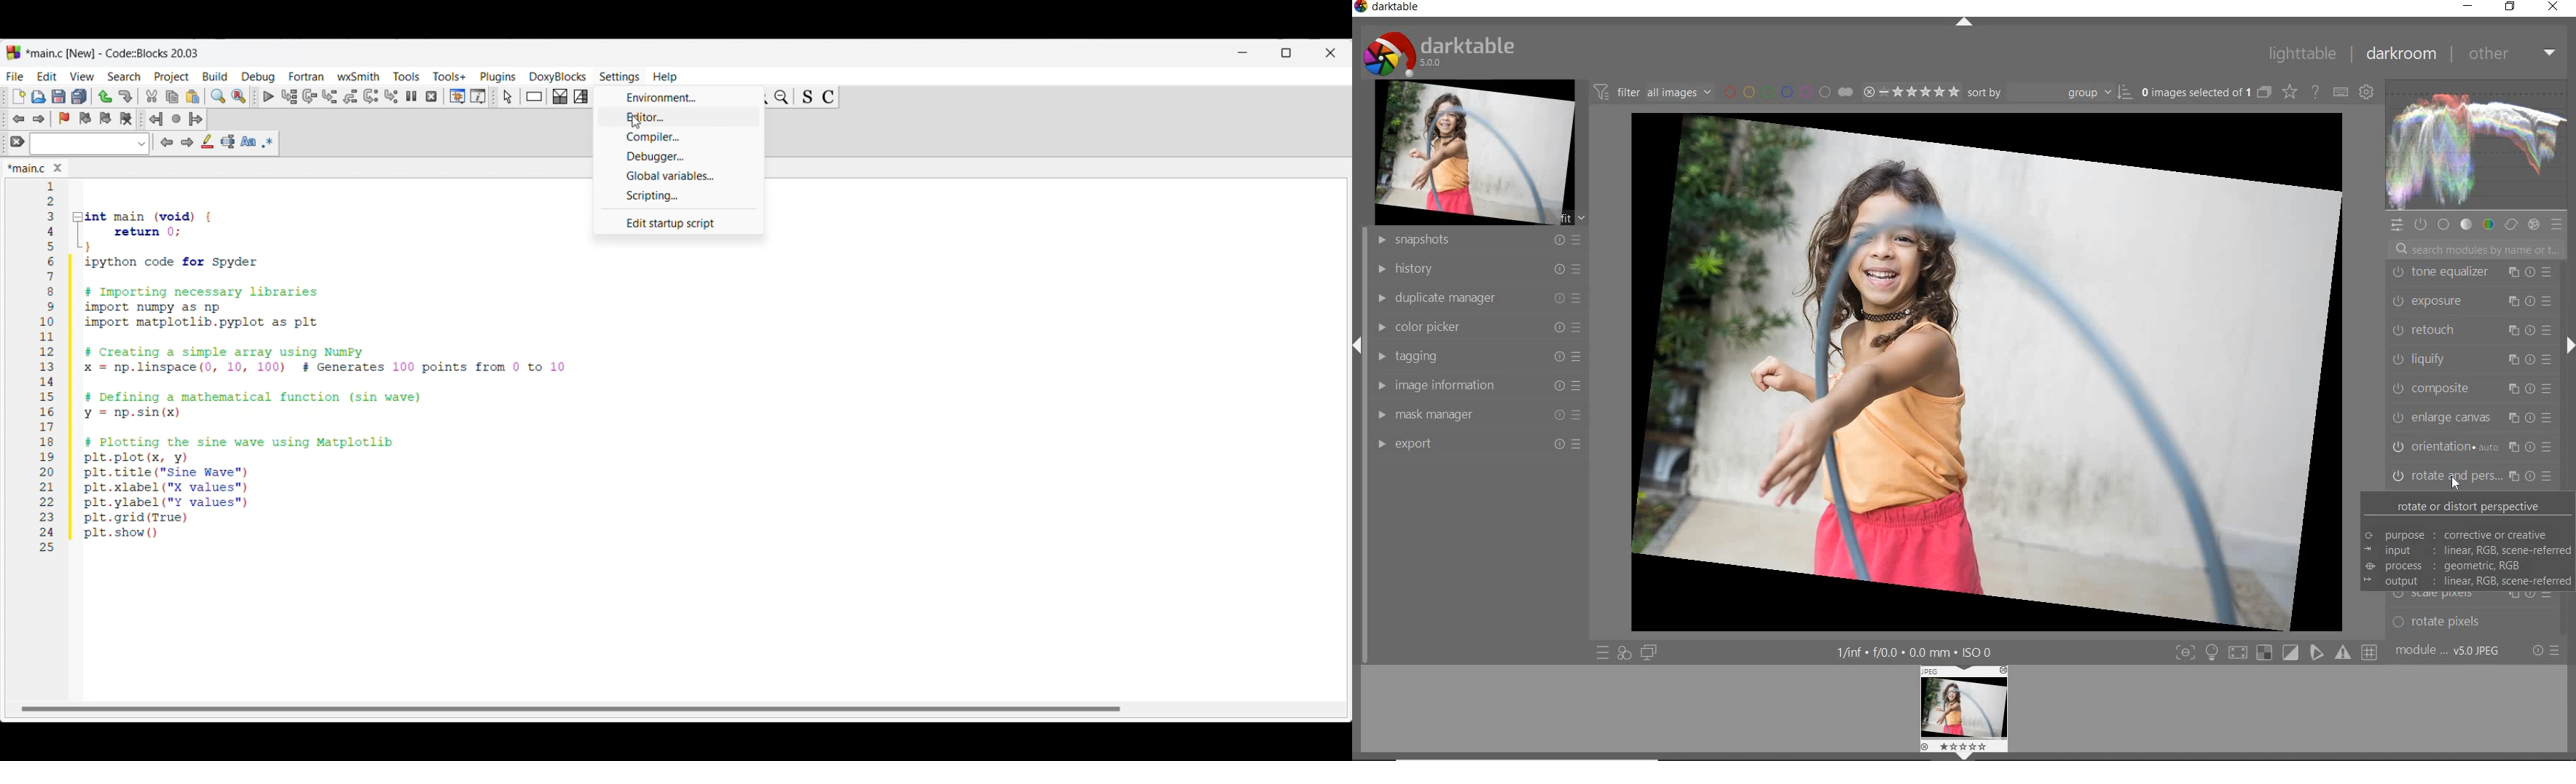 This screenshot has width=2576, height=784. What do you see at coordinates (18, 119) in the screenshot?
I see `Toggle back` at bounding box center [18, 119].